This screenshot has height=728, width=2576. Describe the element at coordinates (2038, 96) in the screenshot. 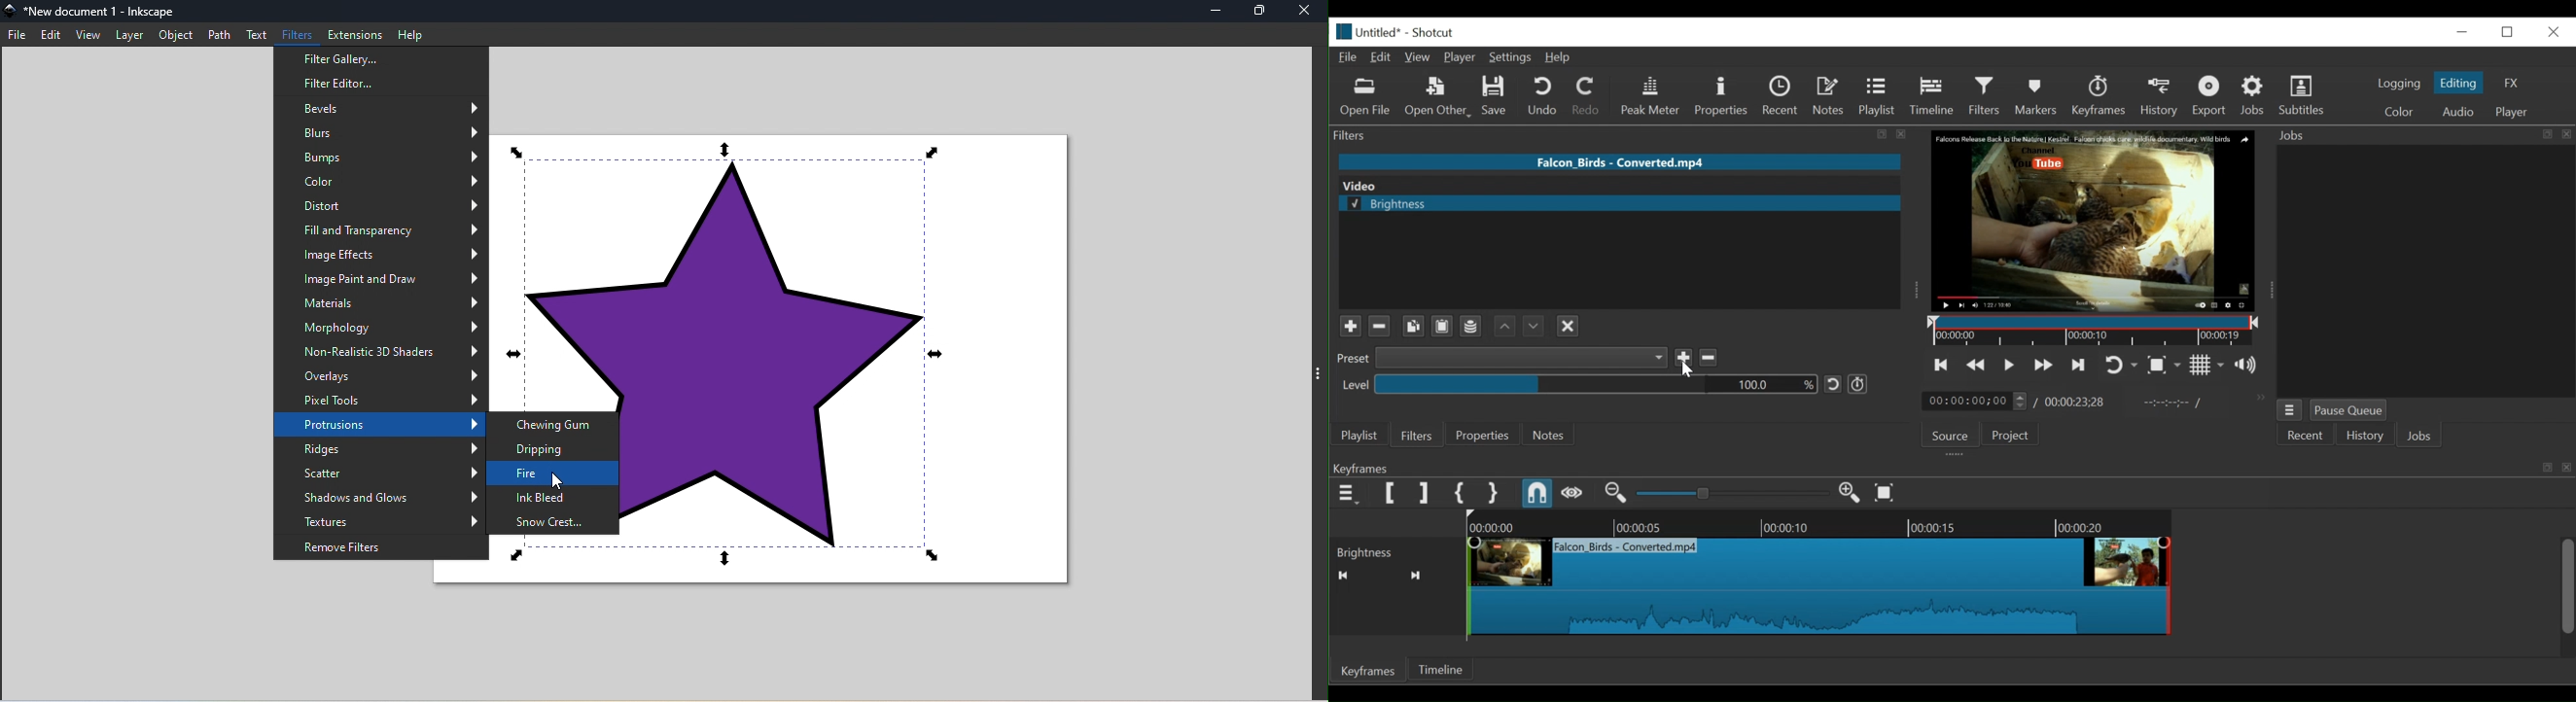

I see `Markers` at that location.